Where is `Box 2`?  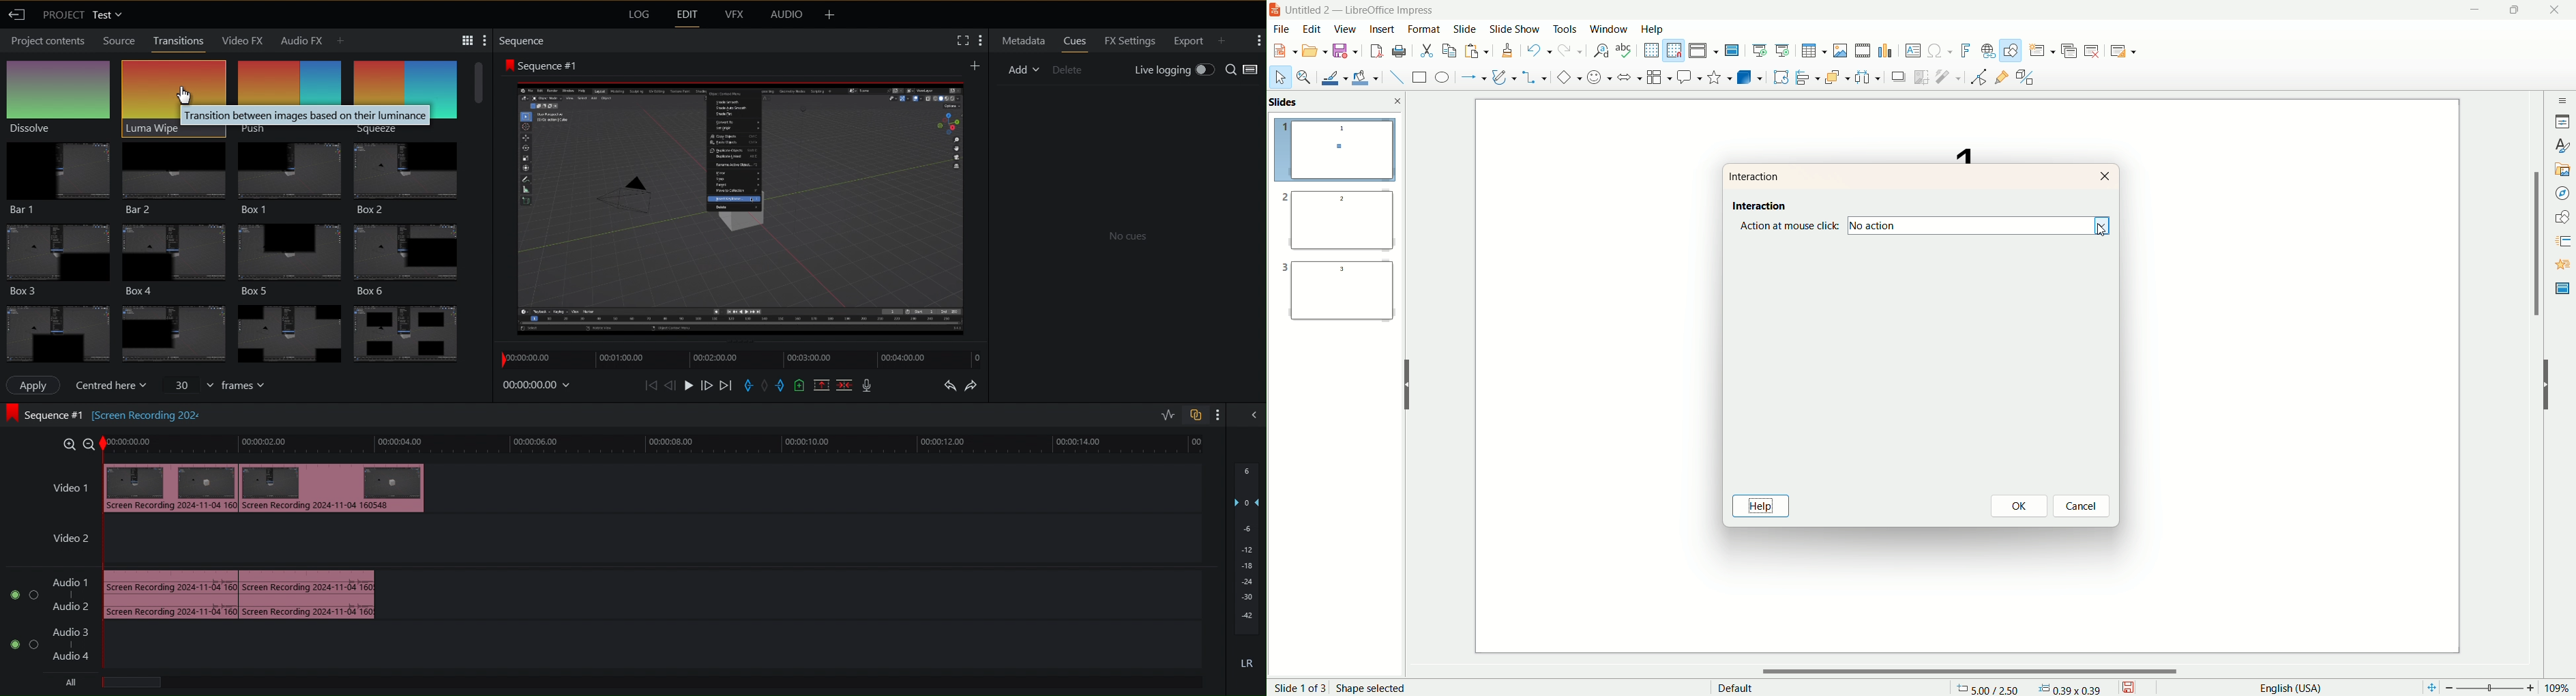
Box 2 is located at coordinates (412, 175).